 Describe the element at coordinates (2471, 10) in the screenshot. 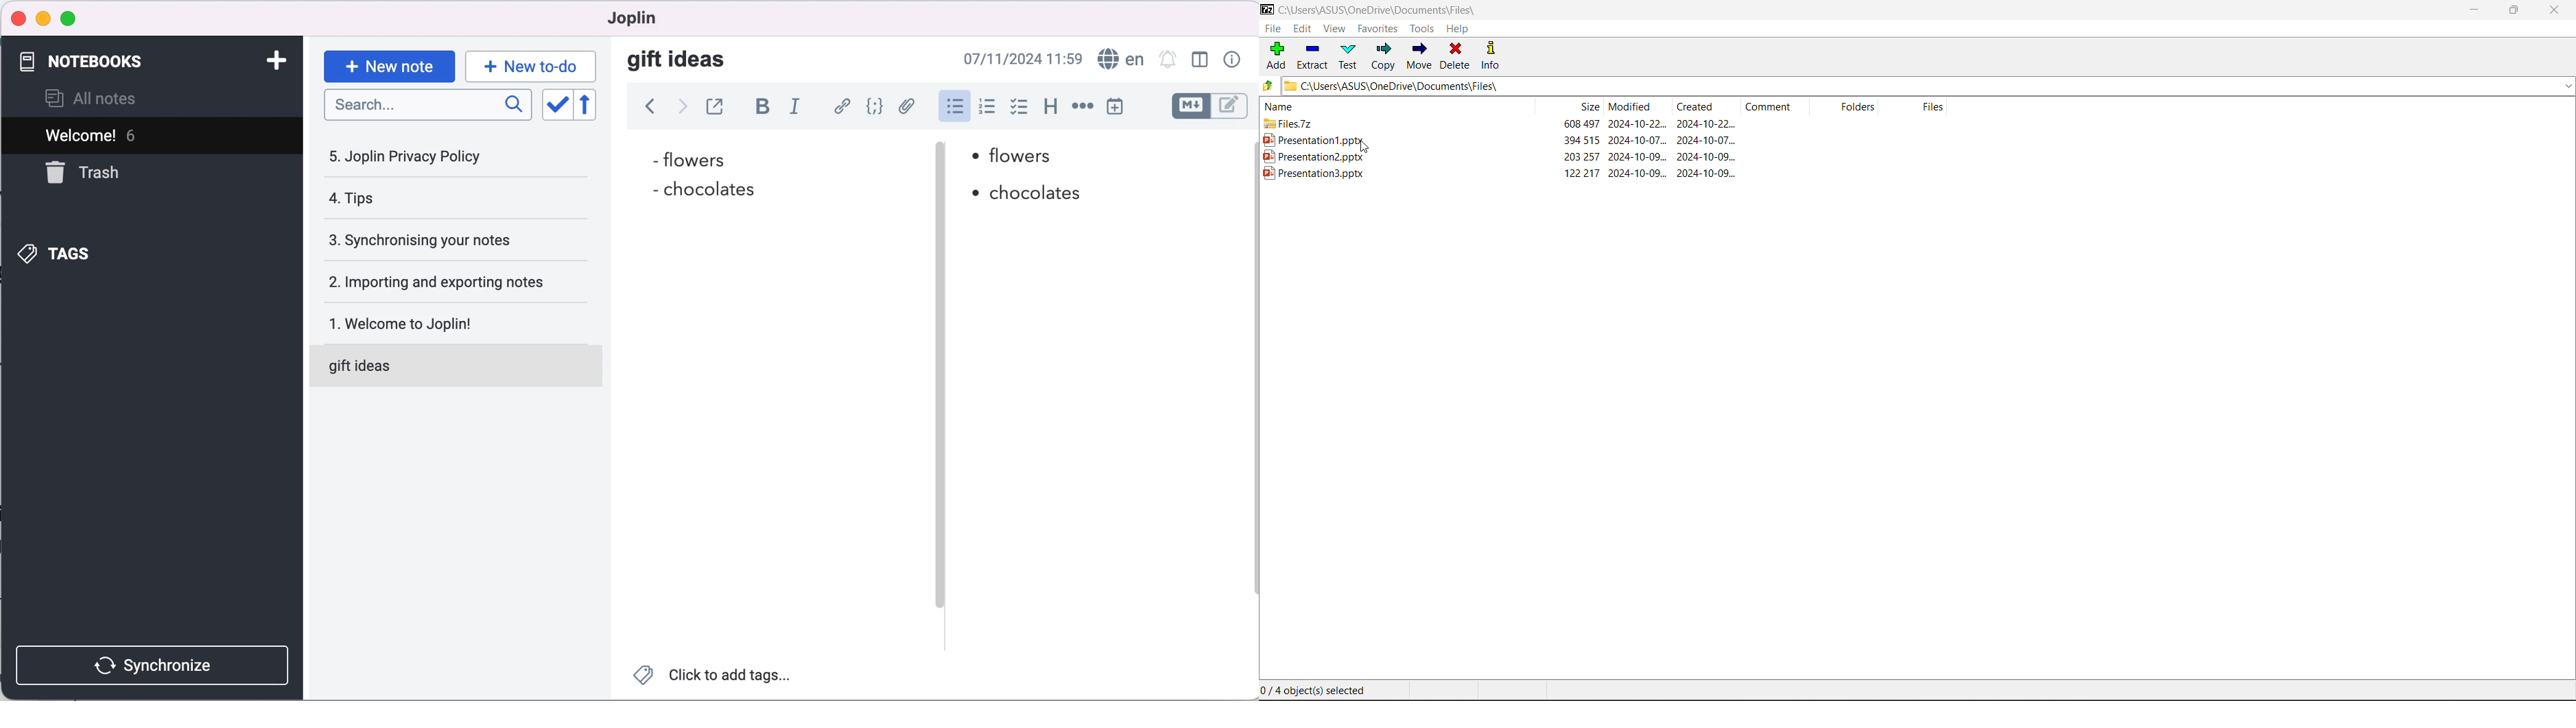

I see `Minimize` at that location.